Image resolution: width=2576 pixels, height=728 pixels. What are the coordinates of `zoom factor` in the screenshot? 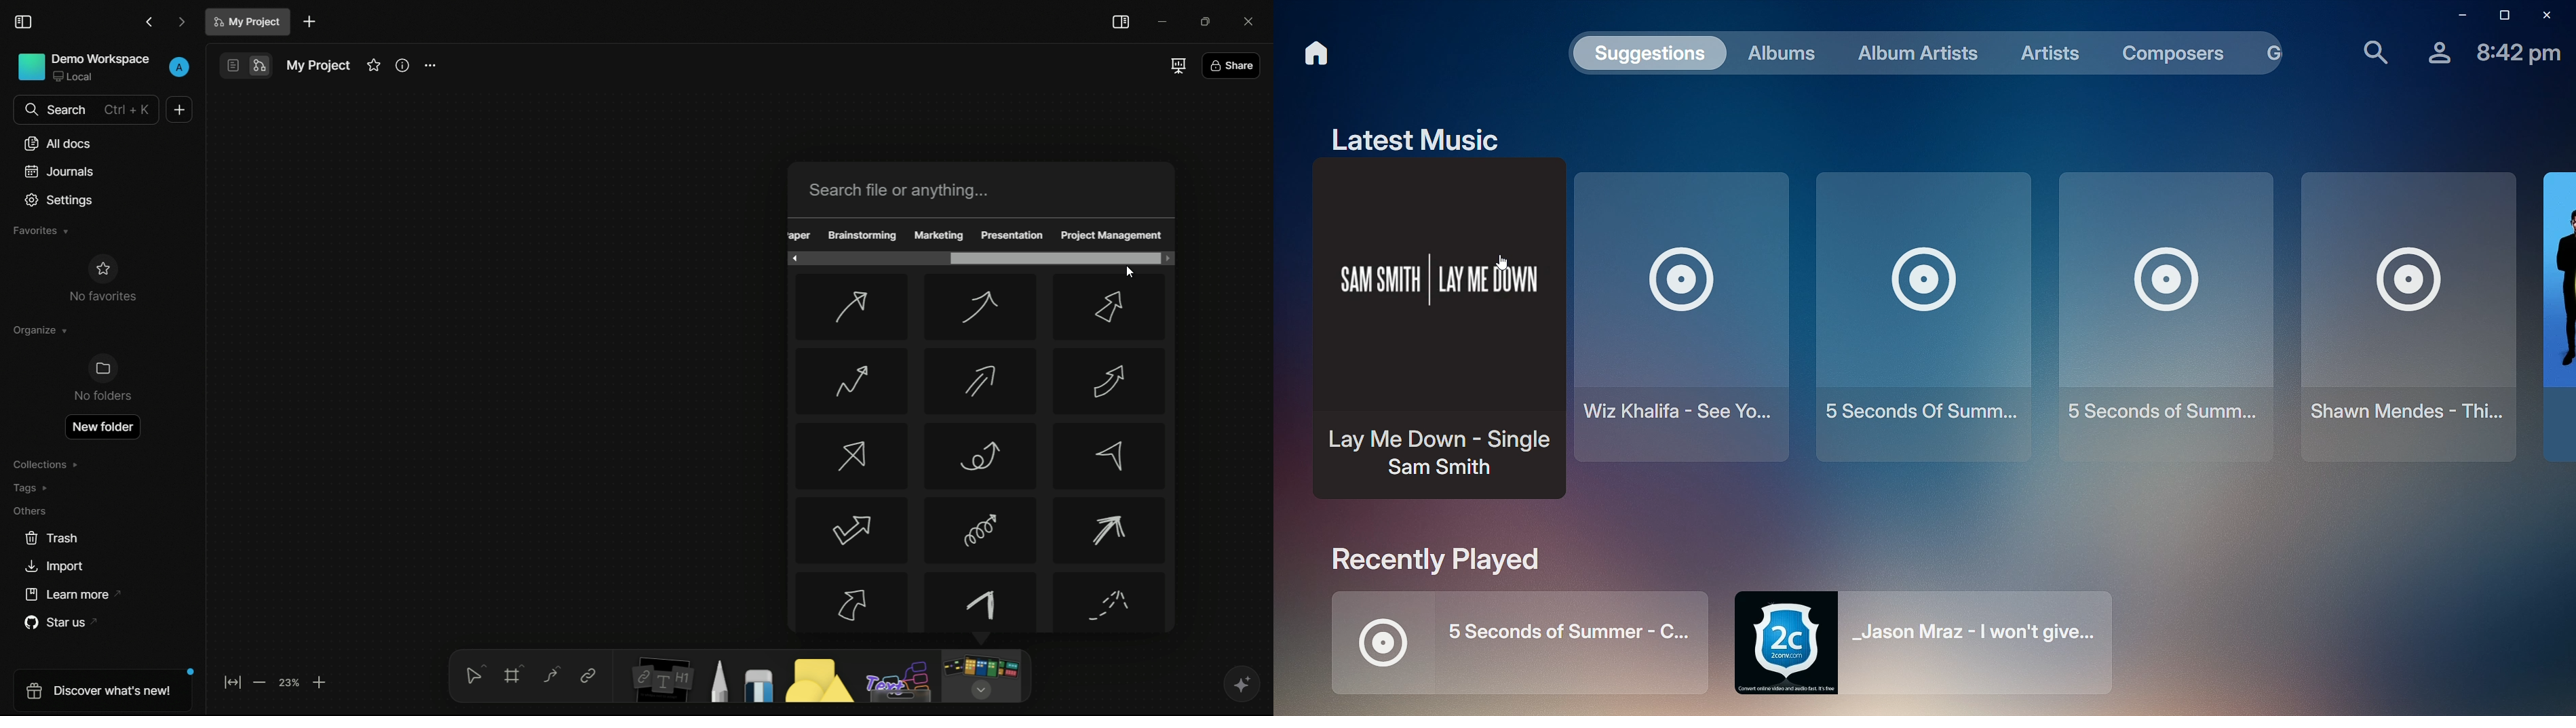 It's located at (290, 682).